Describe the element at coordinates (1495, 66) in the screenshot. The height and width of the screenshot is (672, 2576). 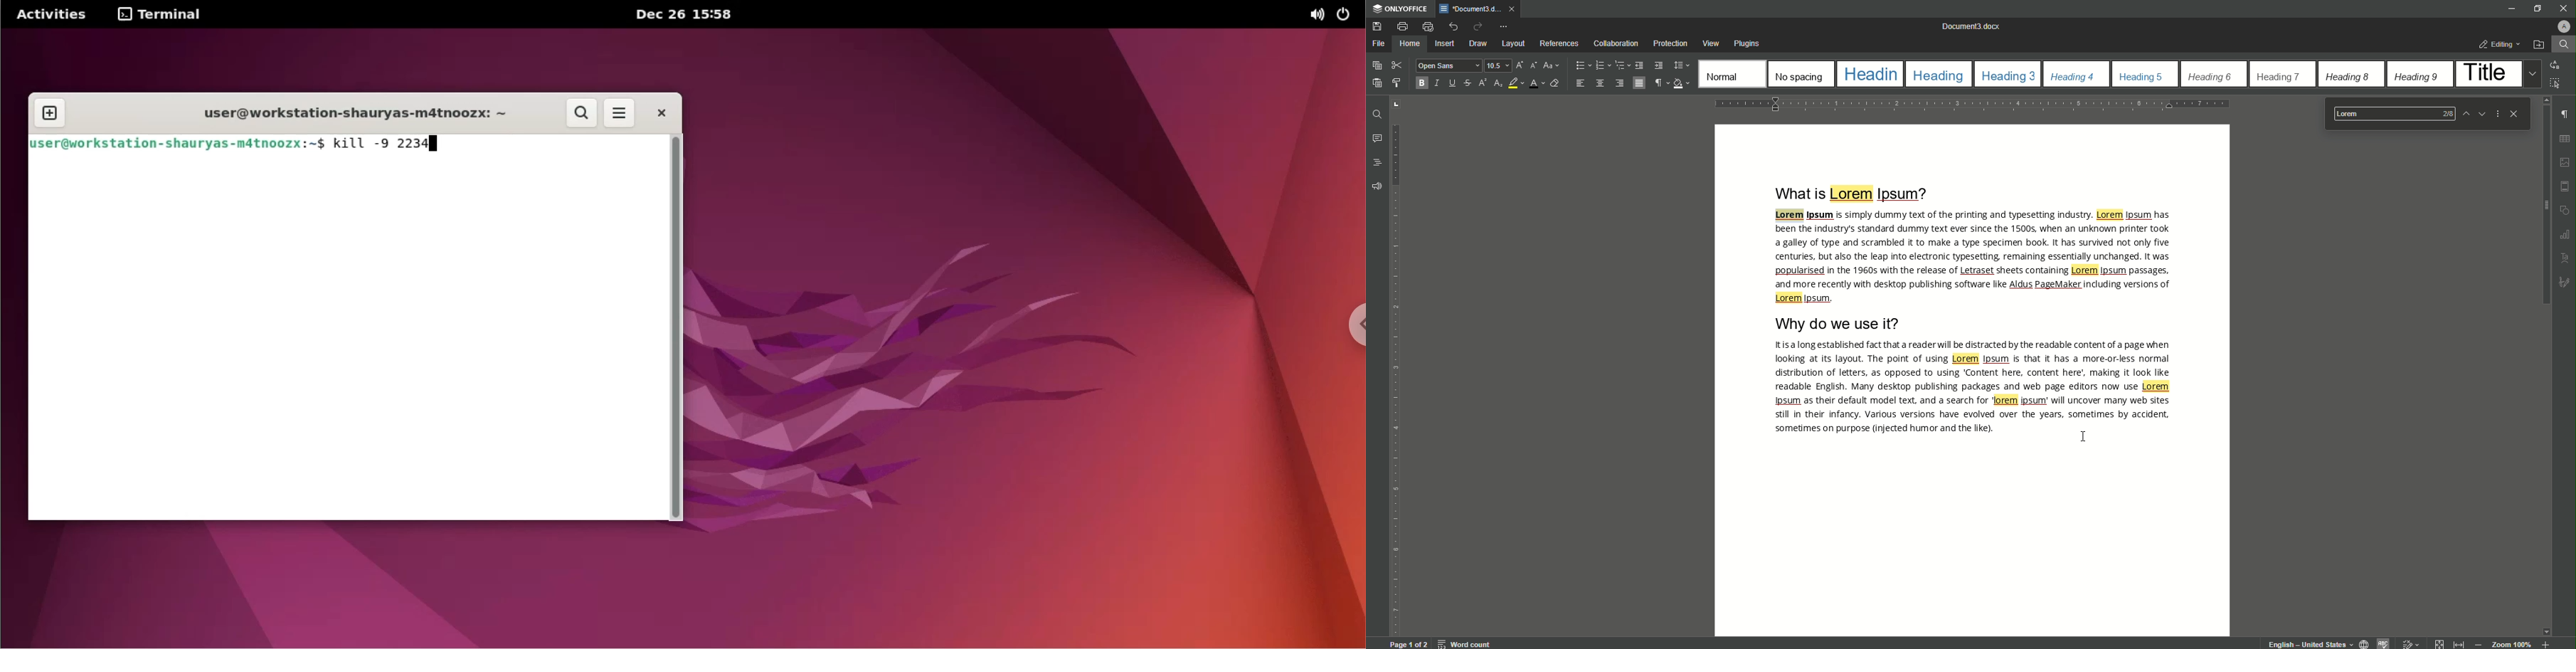
I see `Font Size` at that location.